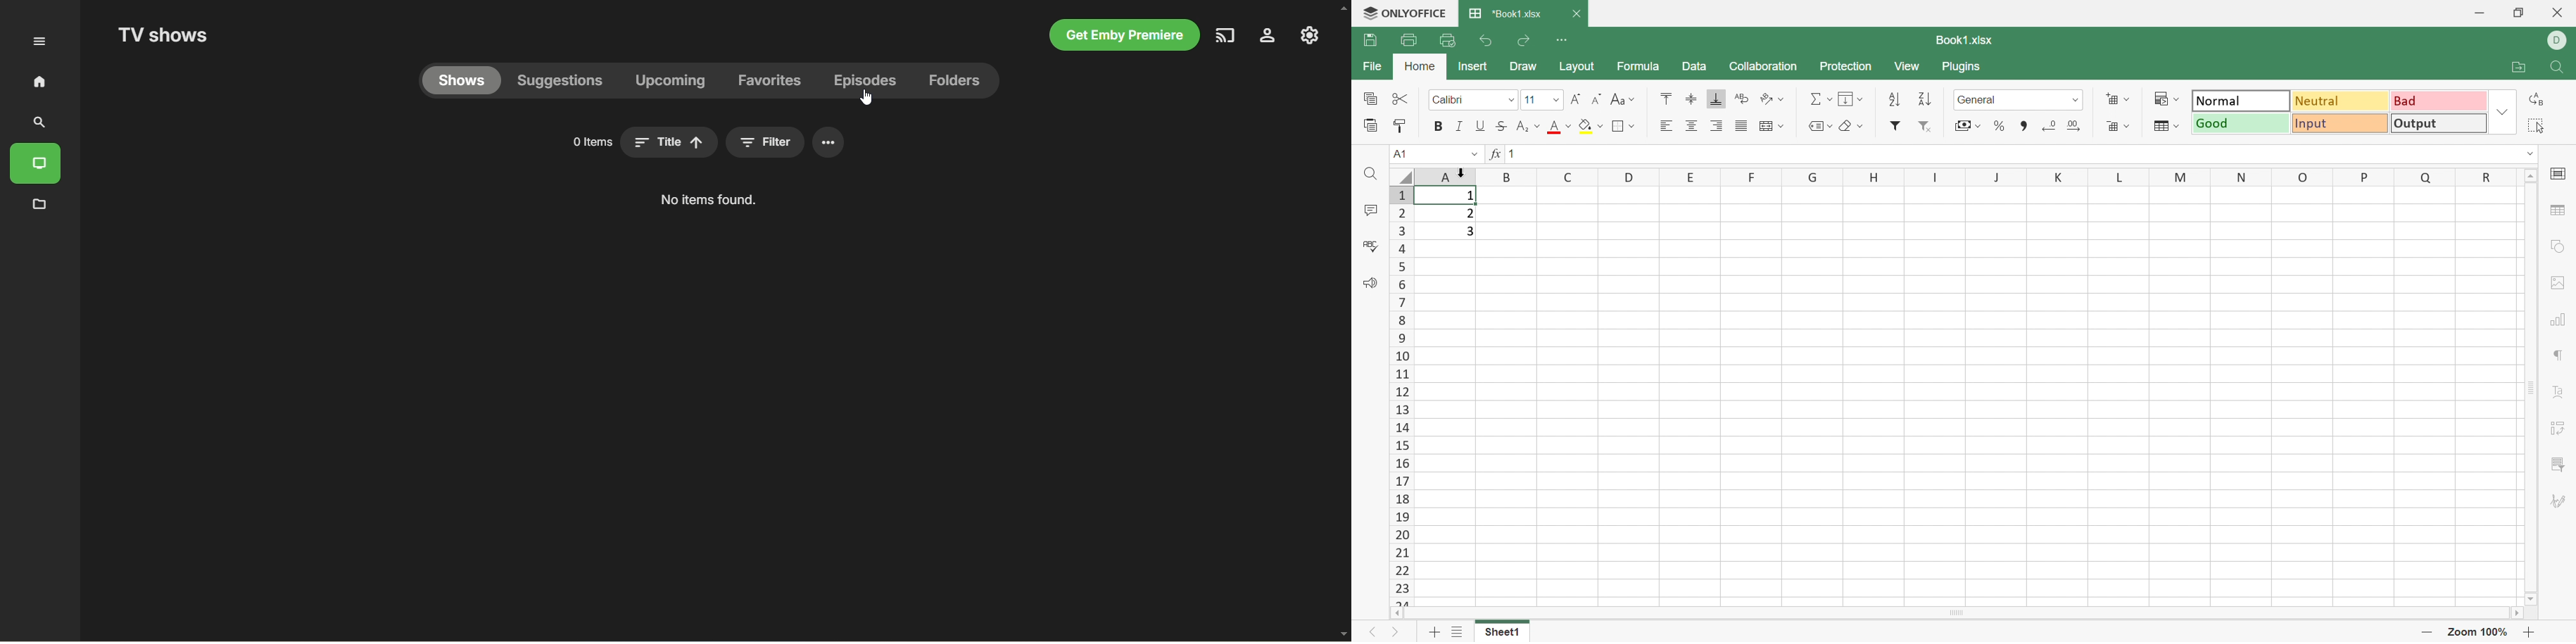 This screenshot has width=2576, height=644. What do you see at coordinates (591, 142) in the screenshot?
I see `0 items` at bounding box center [591, 142].